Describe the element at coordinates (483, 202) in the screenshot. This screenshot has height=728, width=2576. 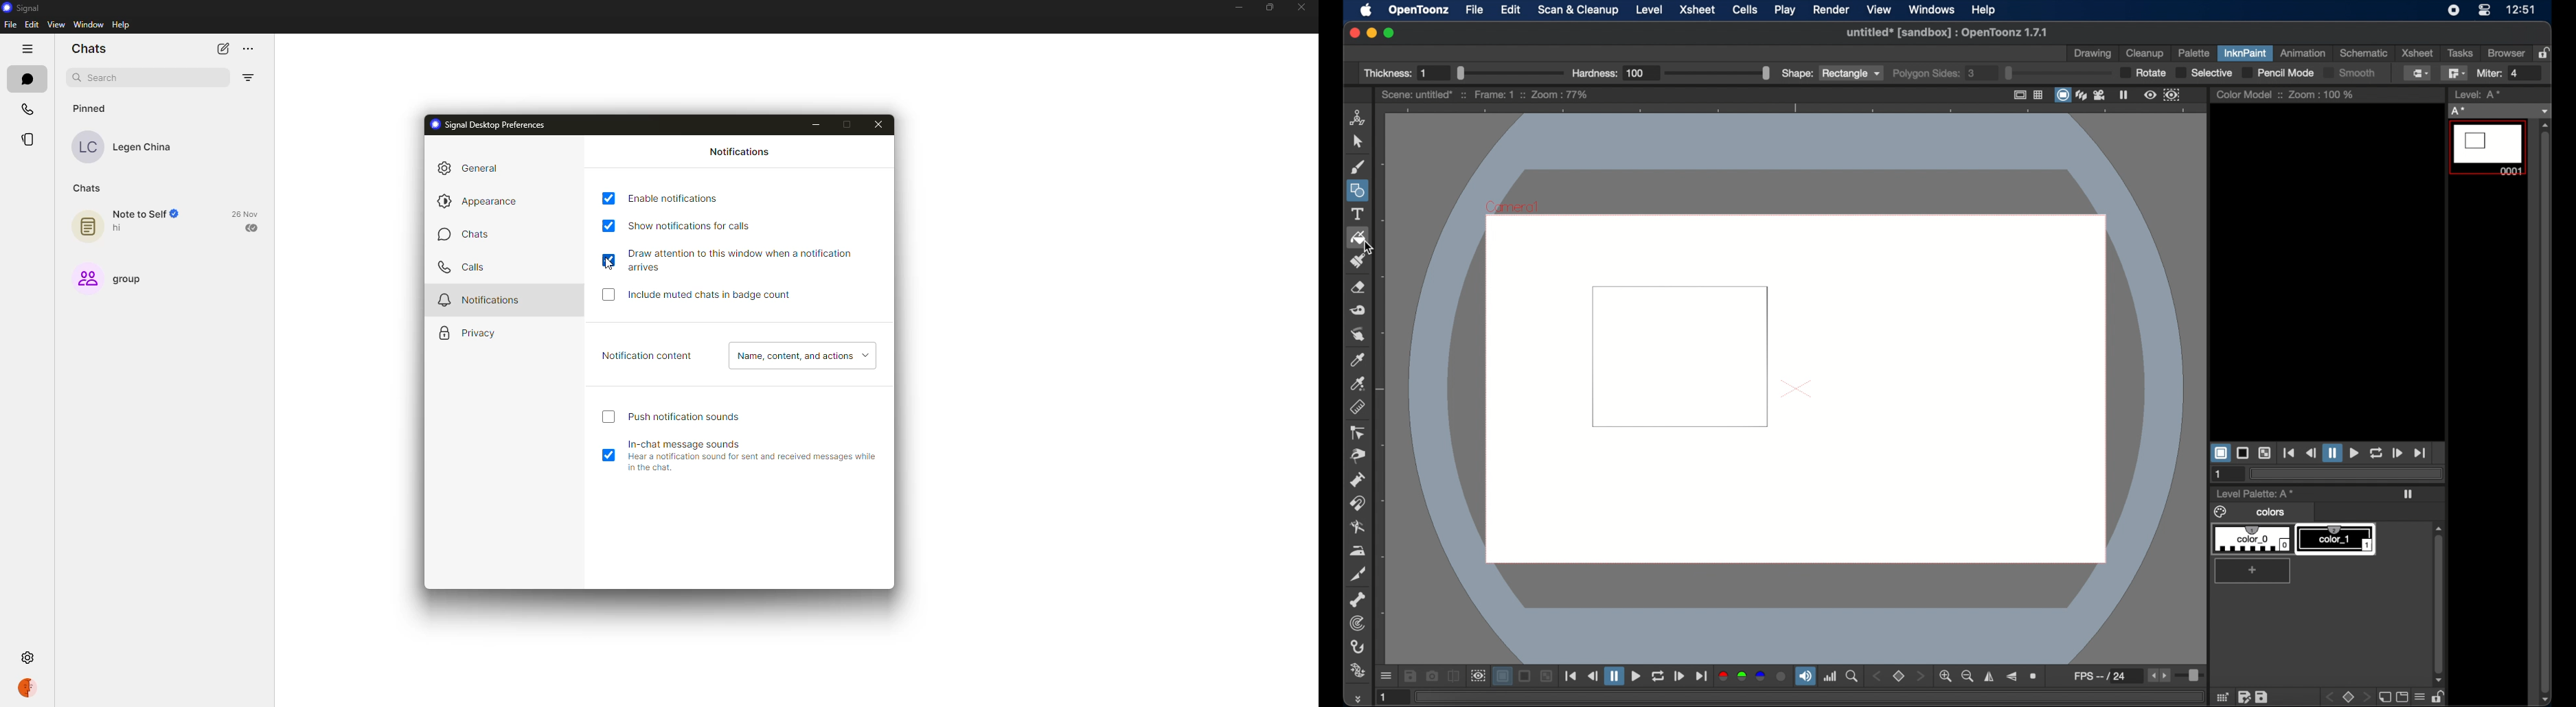
I see `appearance` at that location.